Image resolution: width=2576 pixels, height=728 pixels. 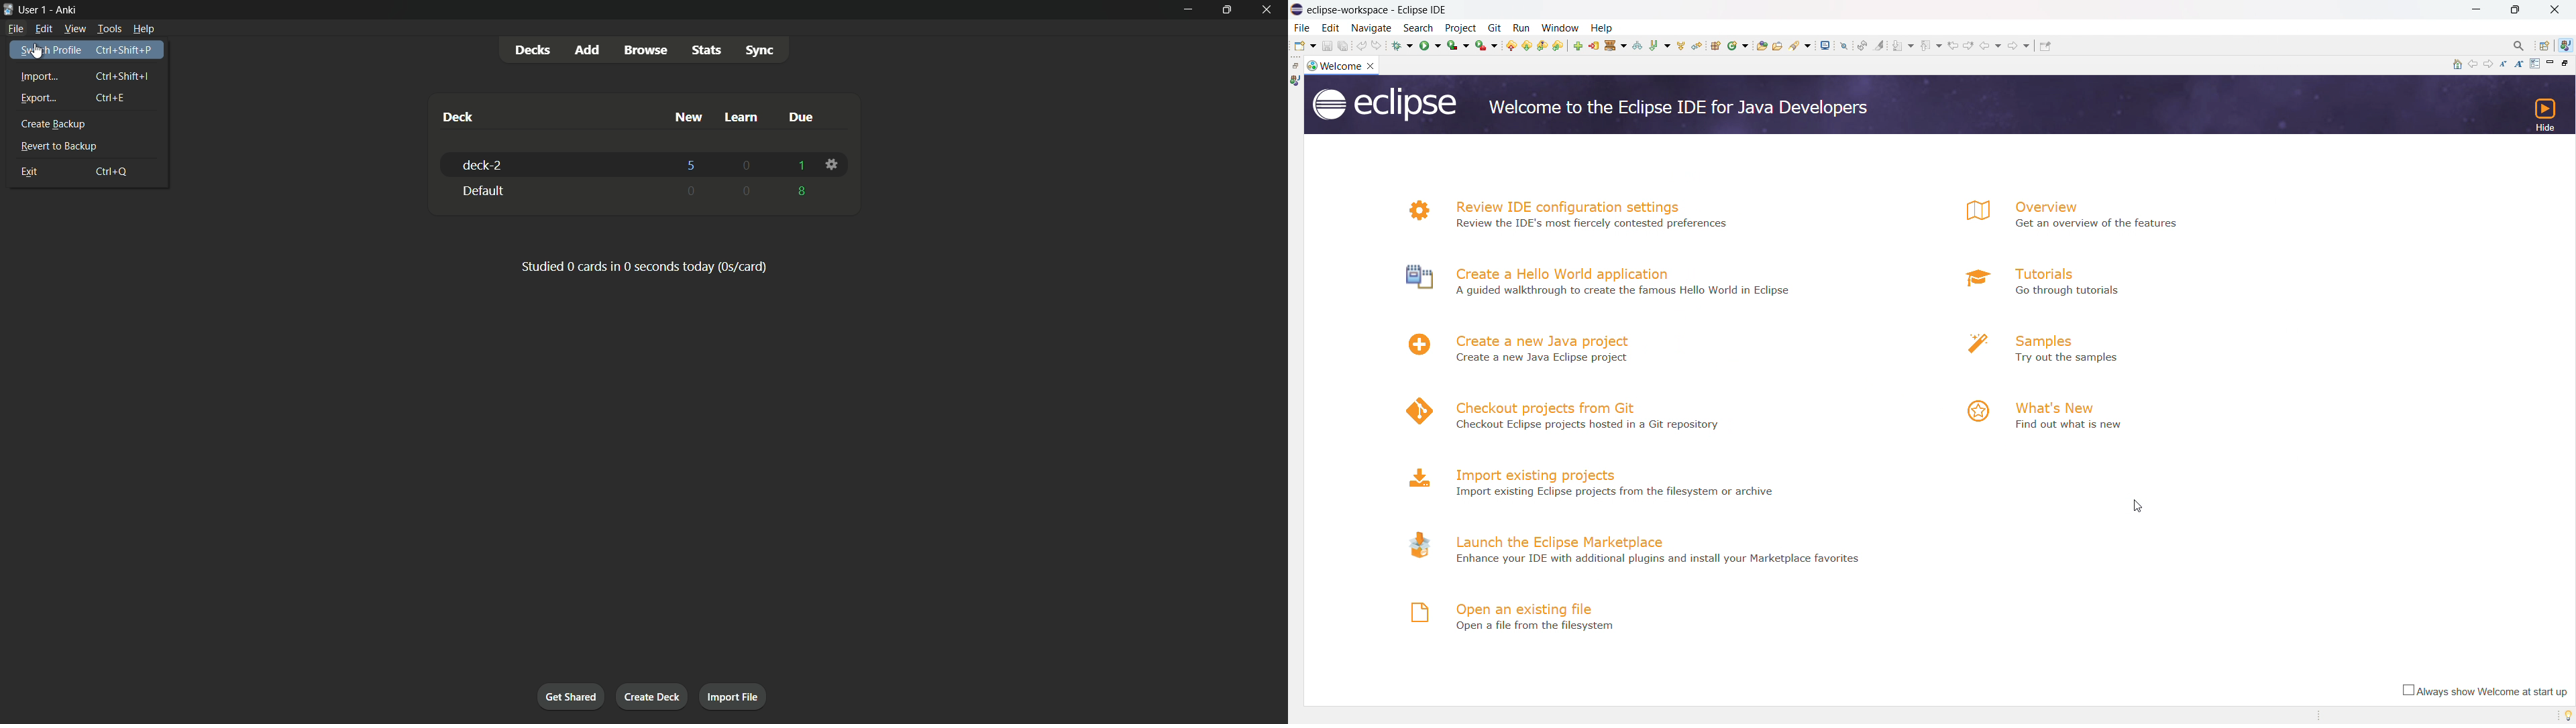 I want to click on tip of the day, so click(x=2564, y=715).